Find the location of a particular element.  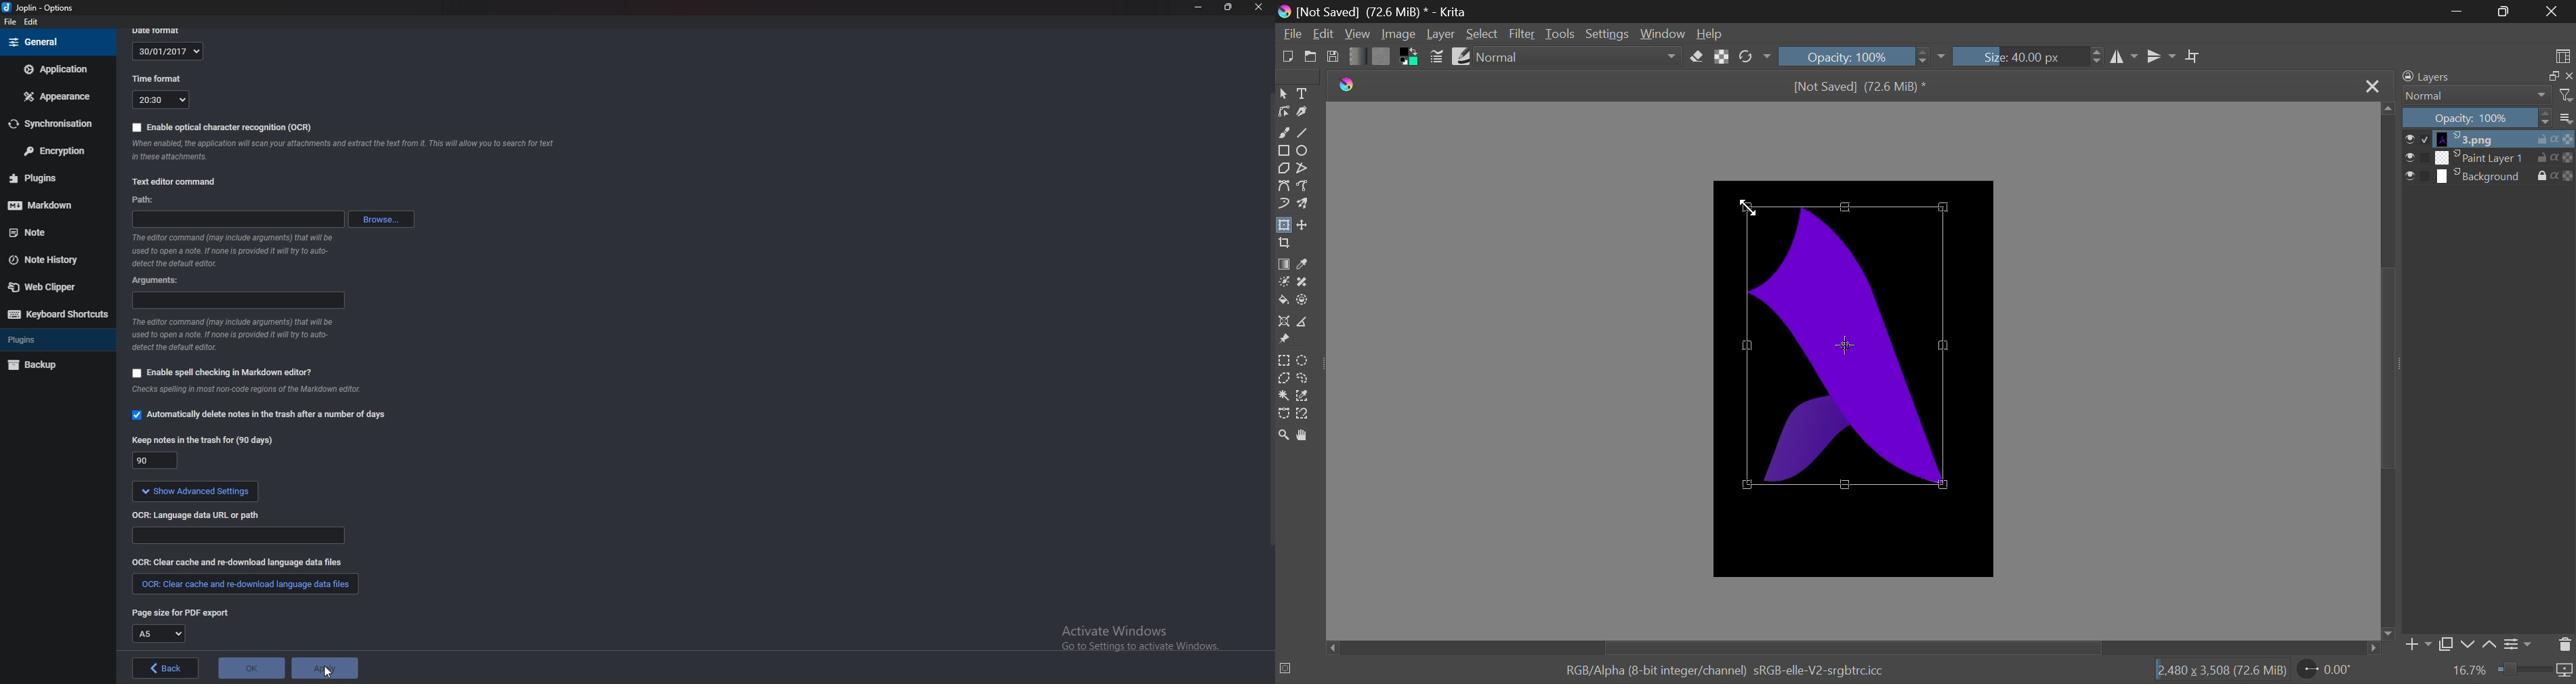

Delete Layer is located at coordinates (2561, 645).